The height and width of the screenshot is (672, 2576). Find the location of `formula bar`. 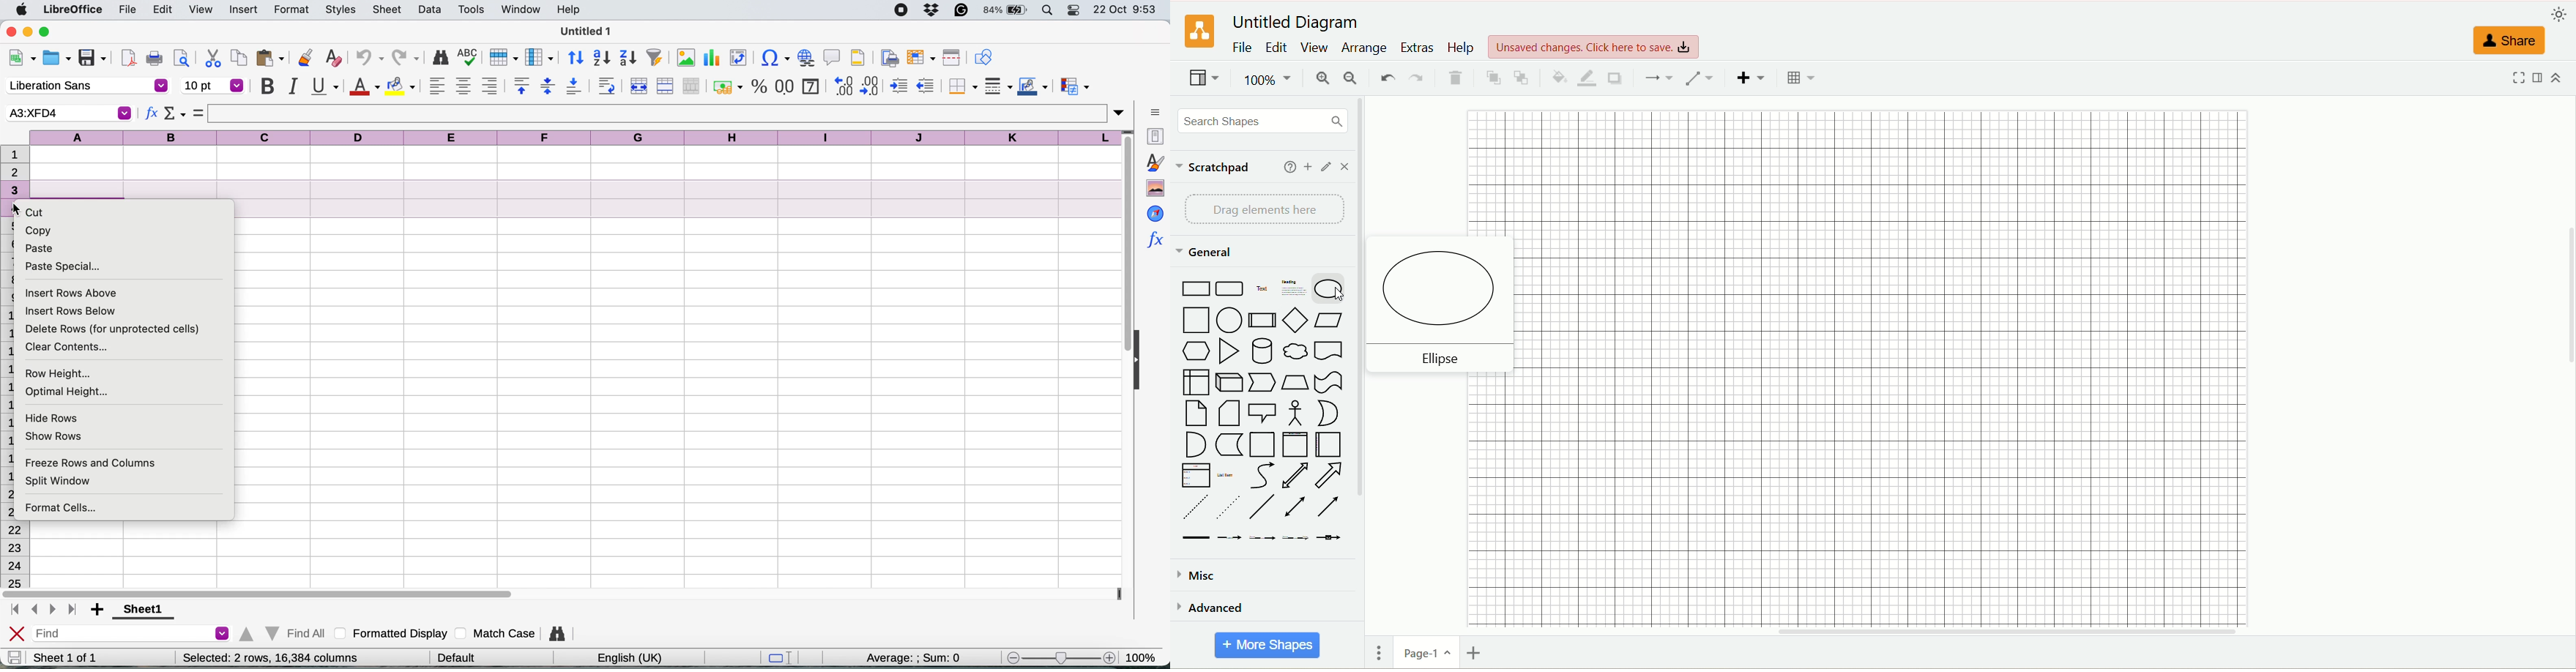

formula bar is located at coordinates (667, 113).